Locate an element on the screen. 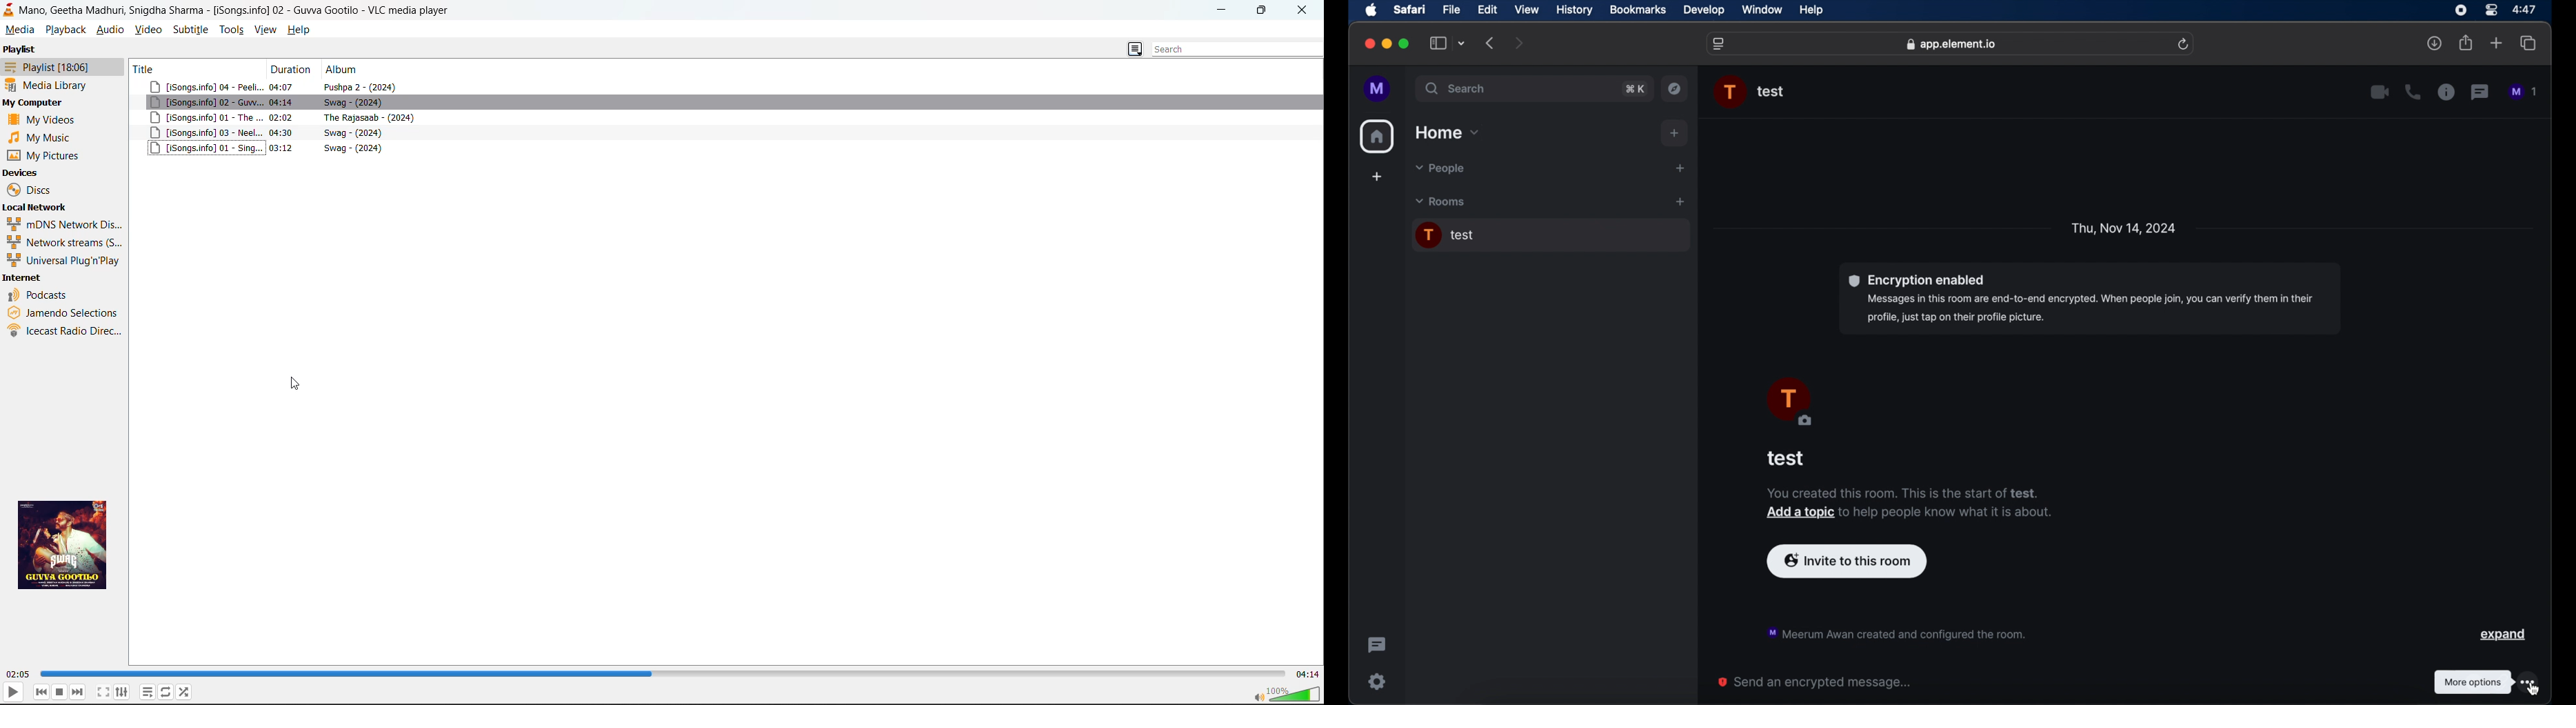 Image resolution: width=2576 pixels, height=728 pixels. explore rooms is located at coordinates (1676, 88).